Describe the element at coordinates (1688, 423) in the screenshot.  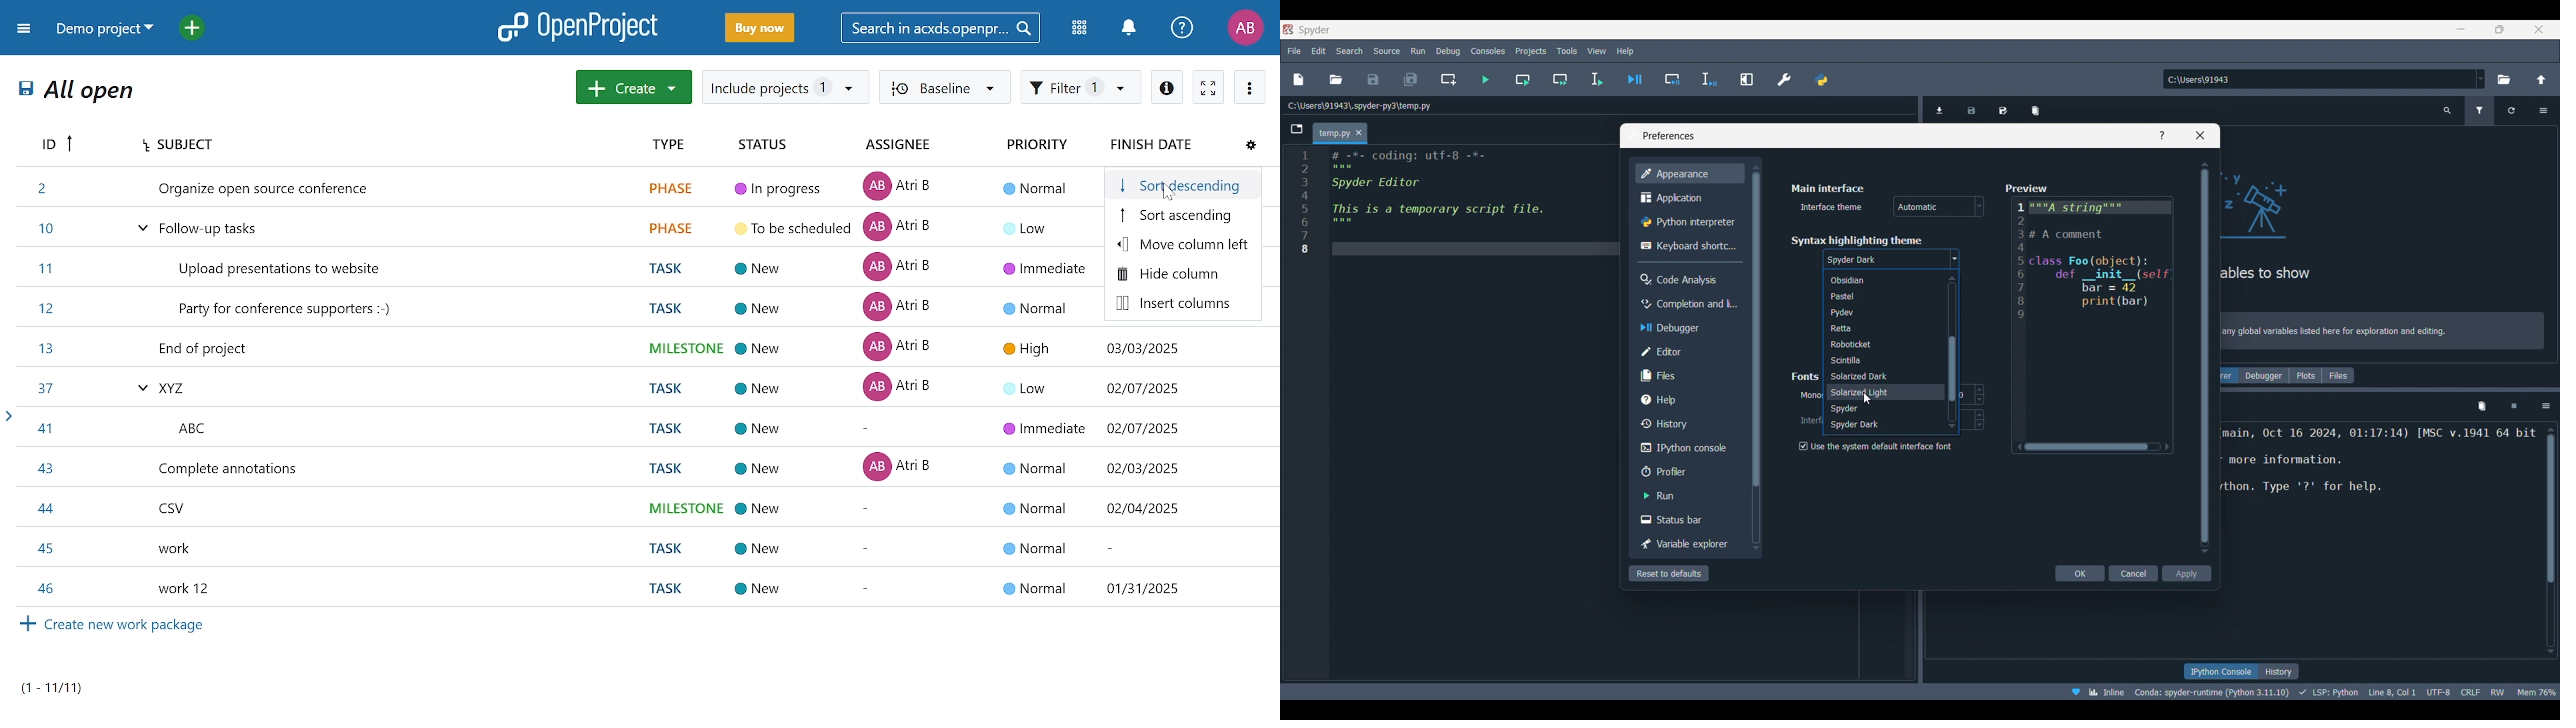
I see `History` at that location.